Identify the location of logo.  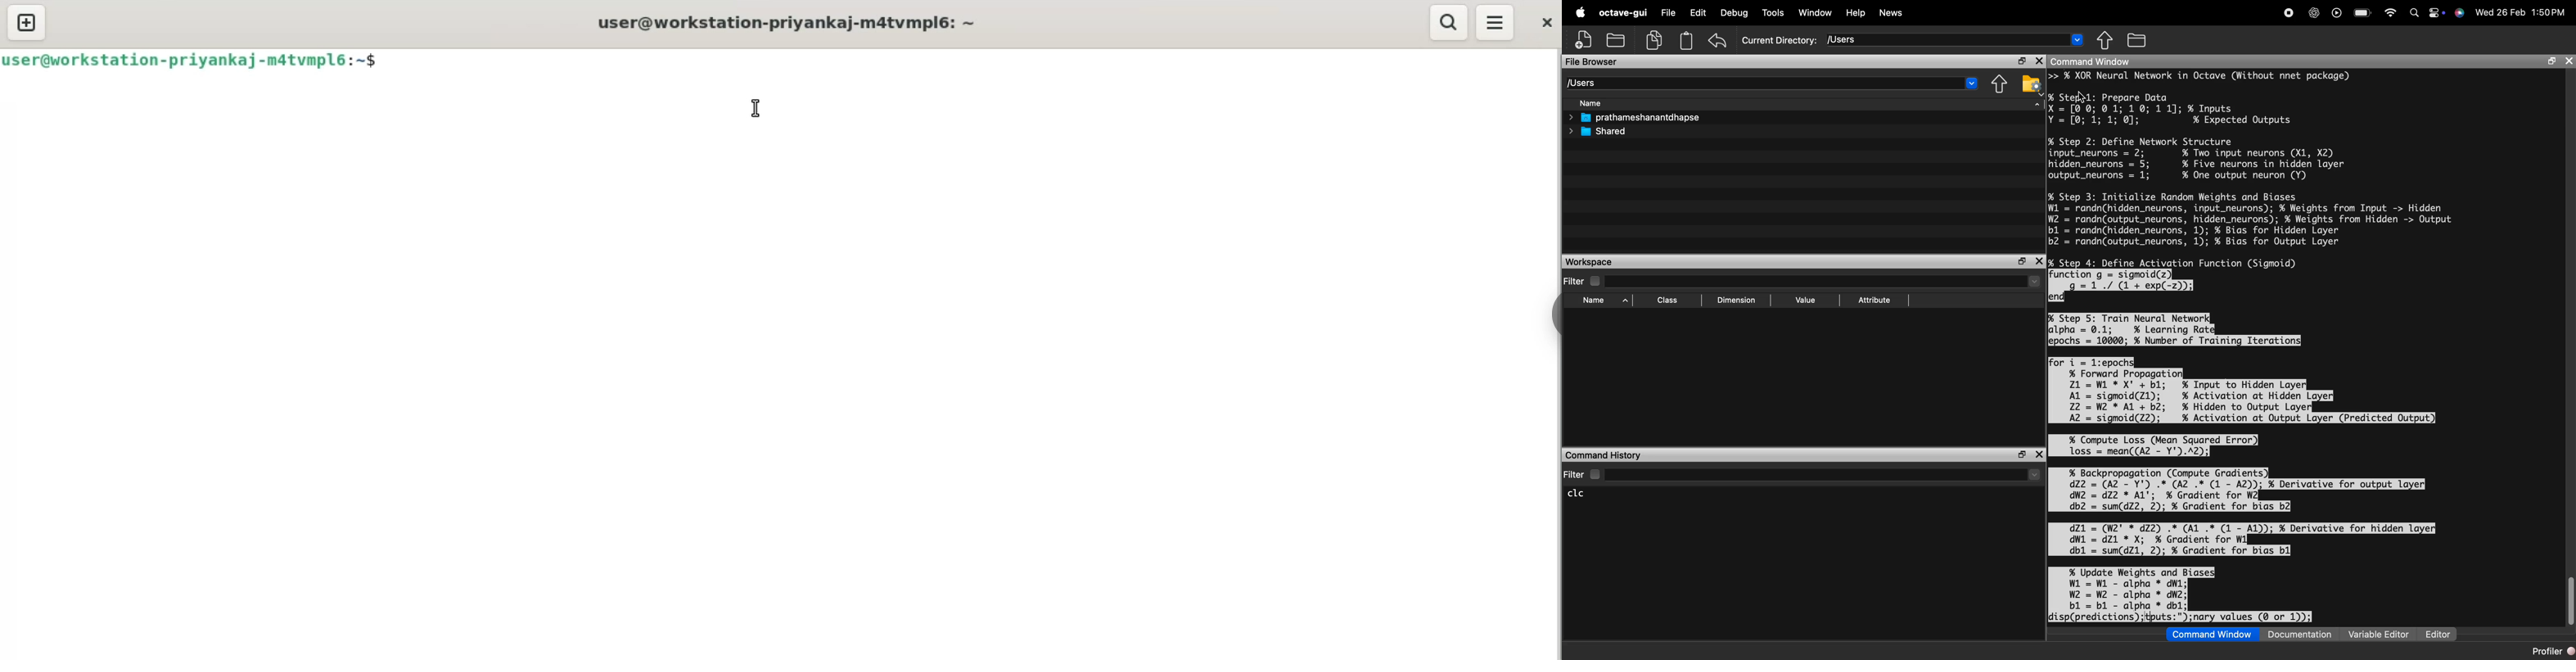
(1580, 13).